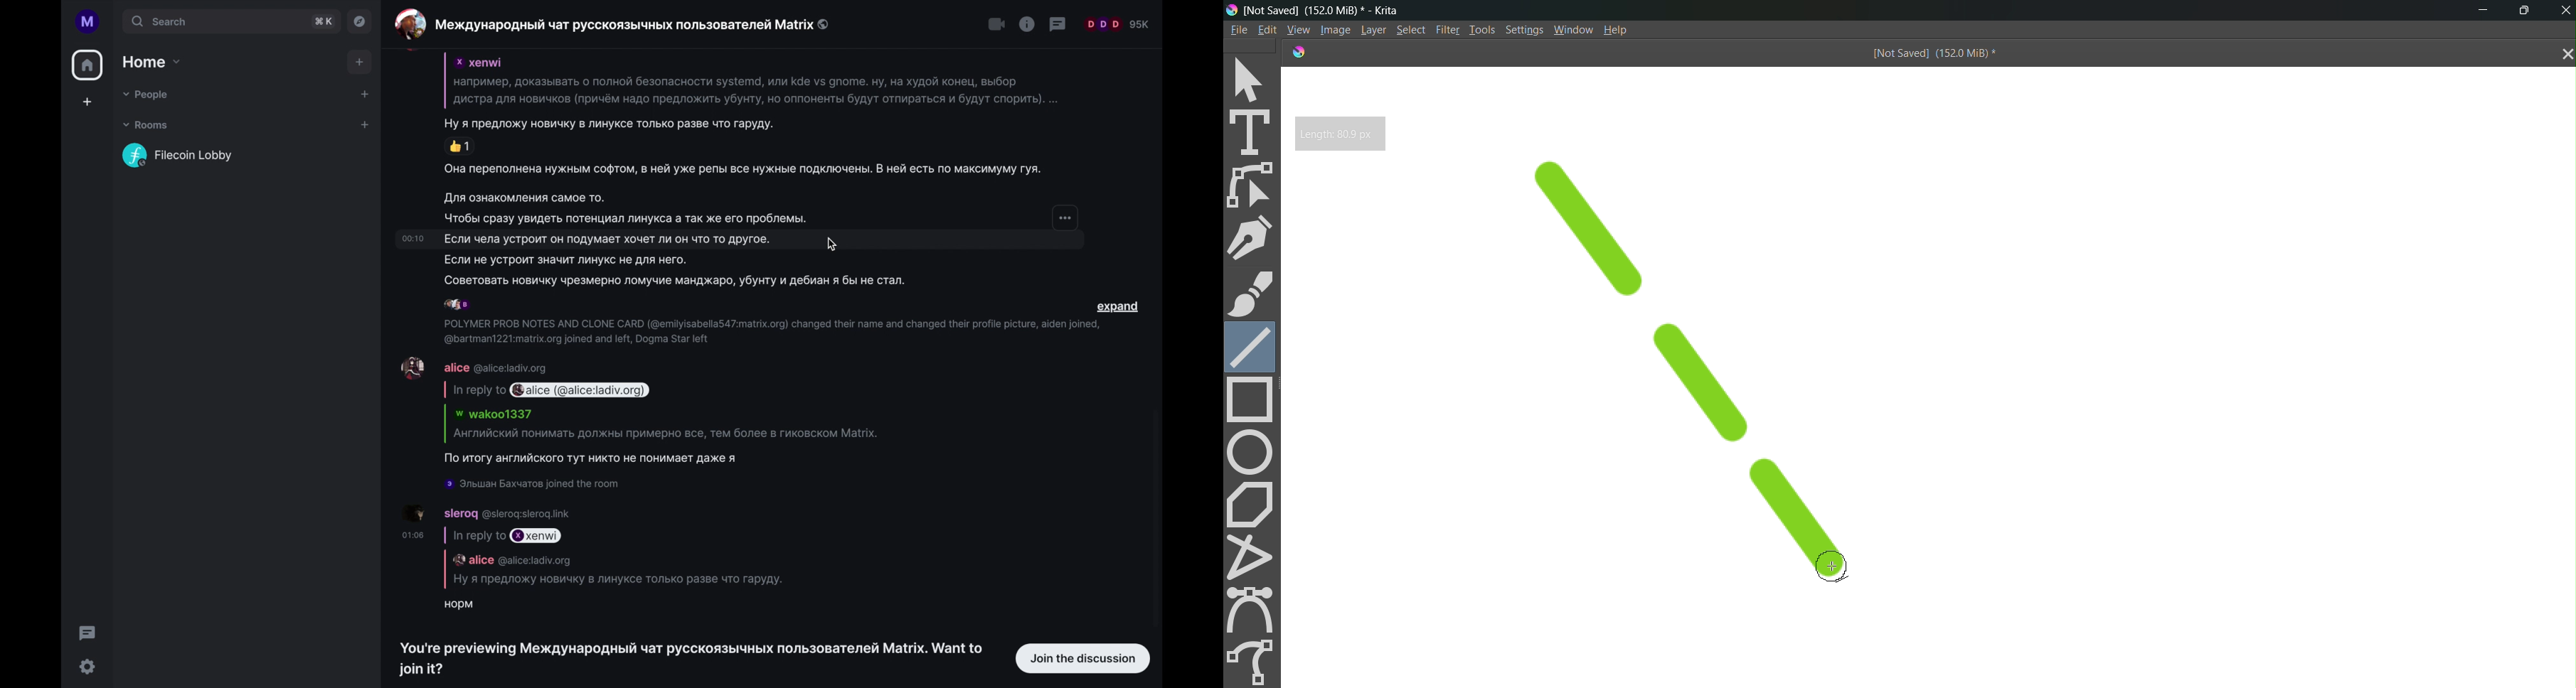  I want to click on threads, so click(1059, 24).